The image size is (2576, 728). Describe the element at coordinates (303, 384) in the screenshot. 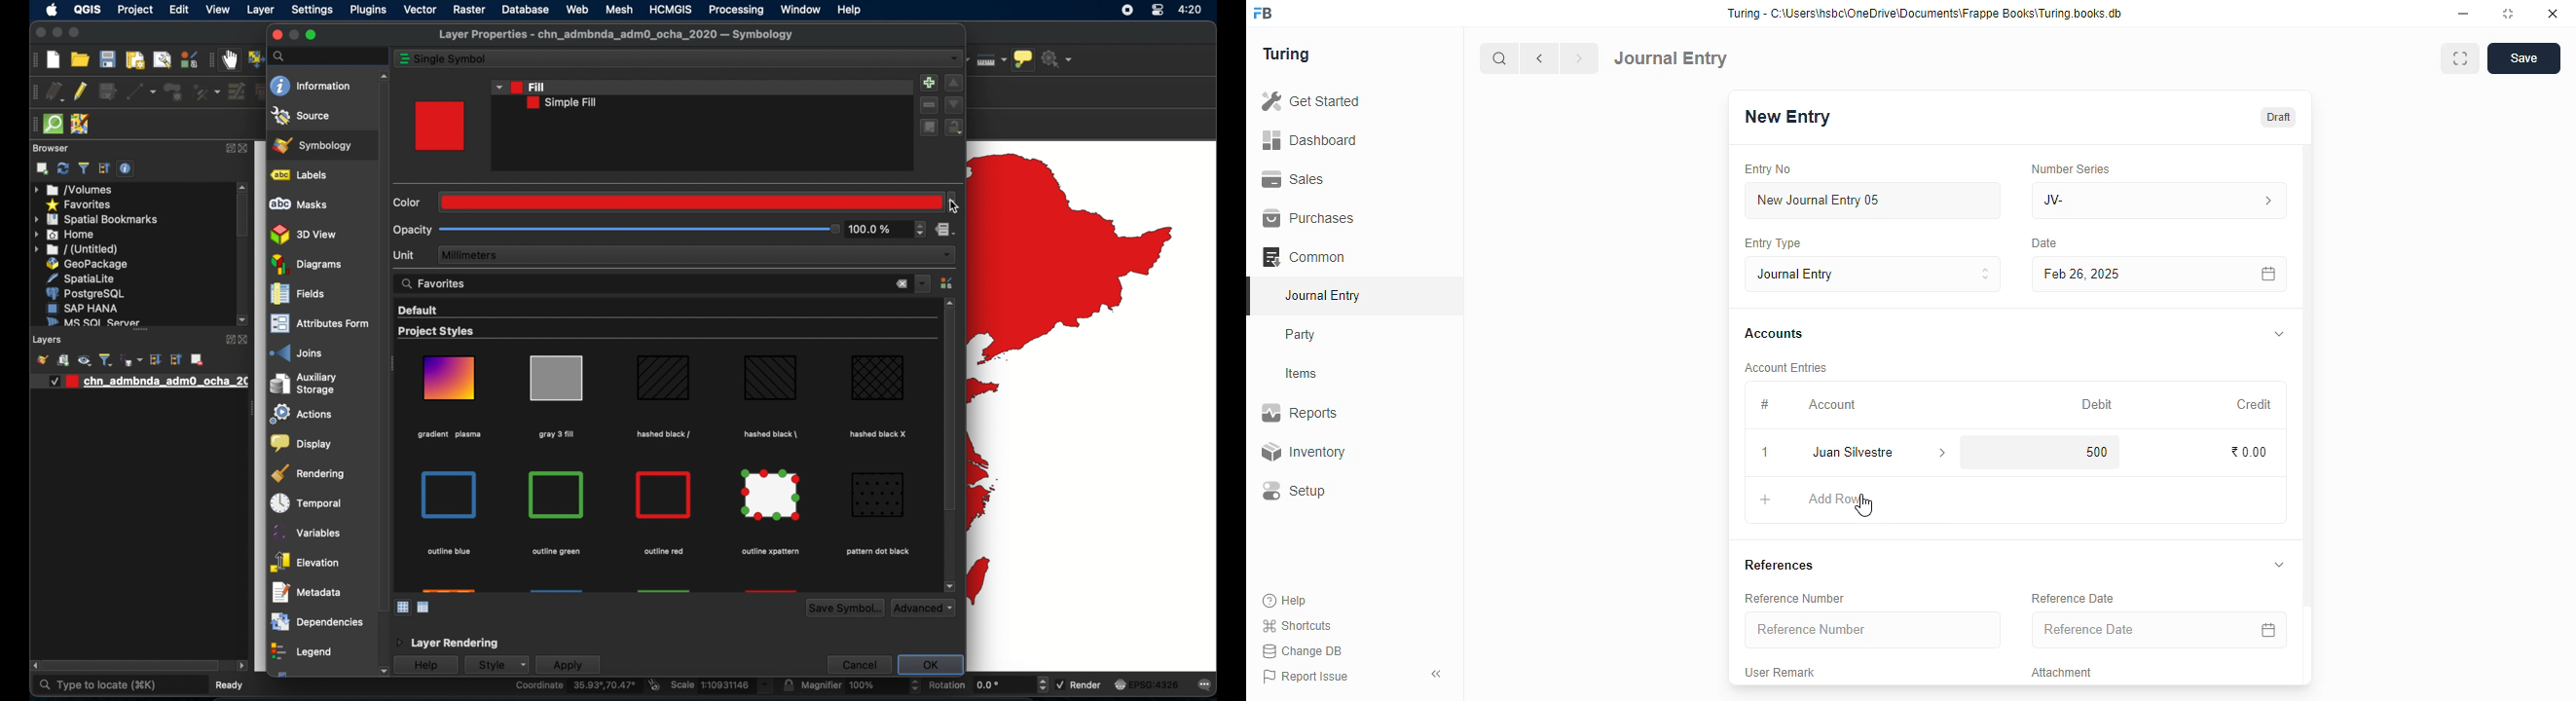

I see `auxiliary storage` at that location.